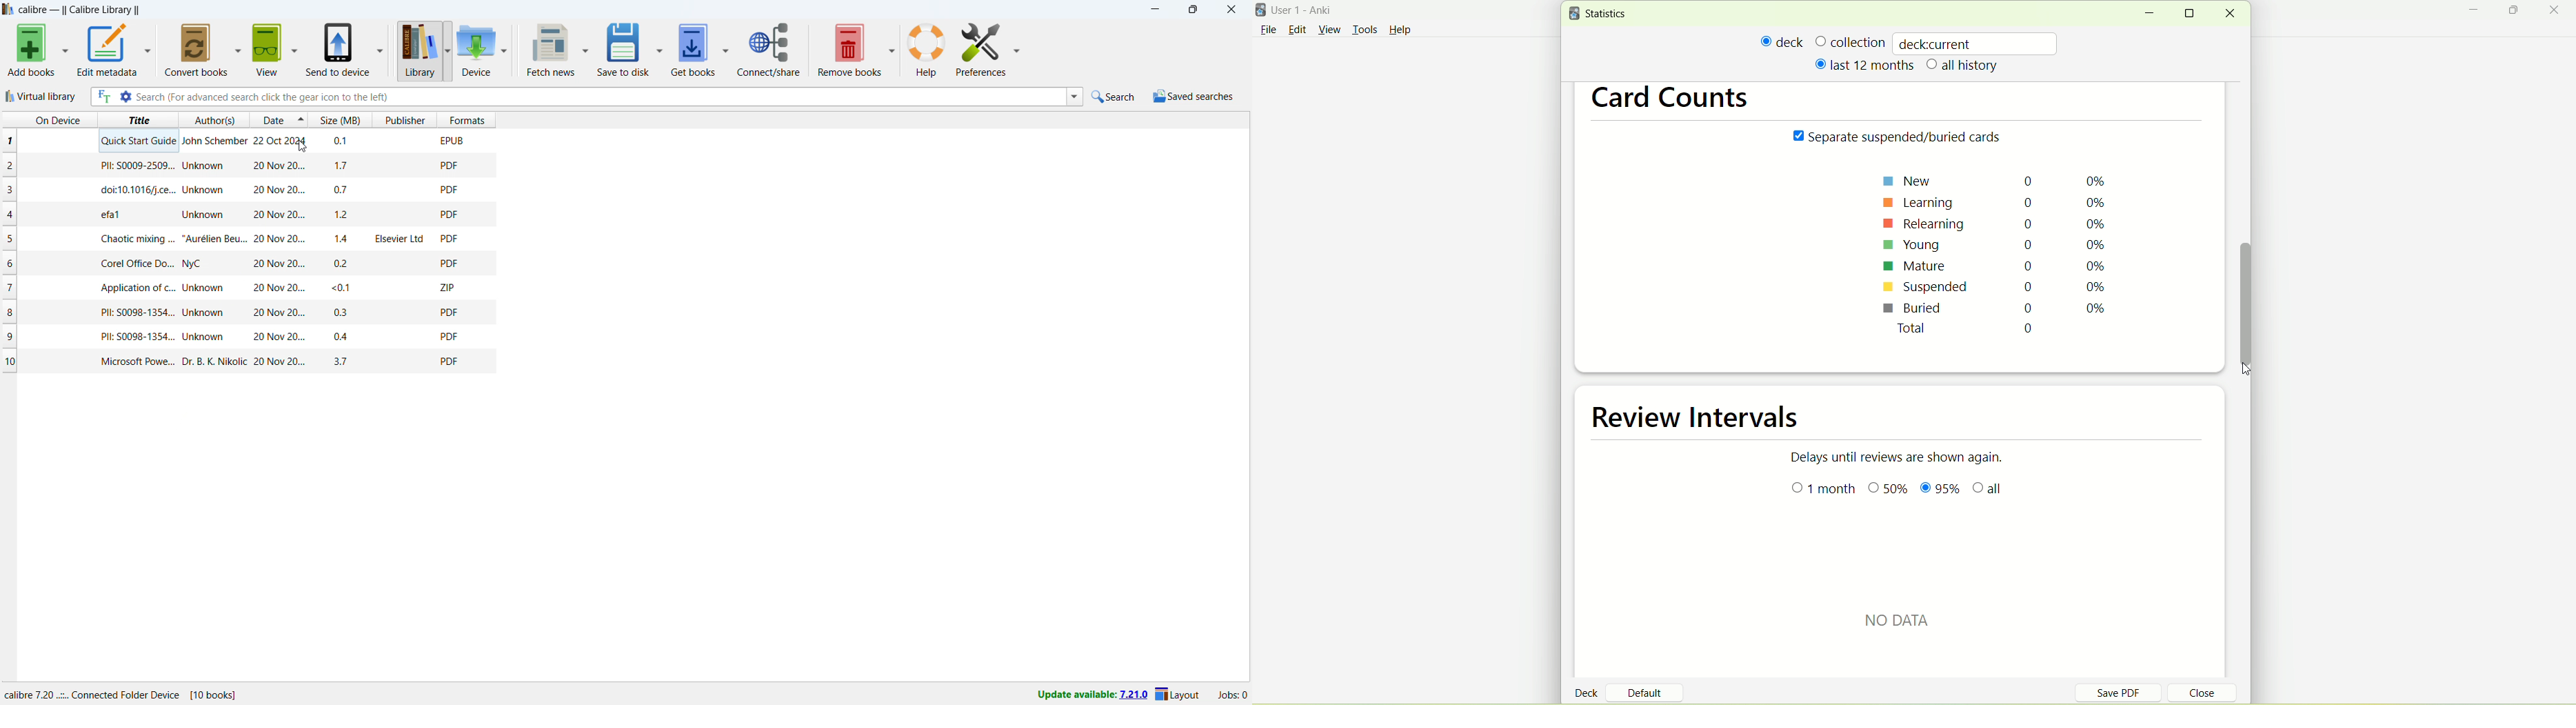 Image resolution: width=2576 pixels, height=728 pixels. I want to click on tools, so click(1365, 31).